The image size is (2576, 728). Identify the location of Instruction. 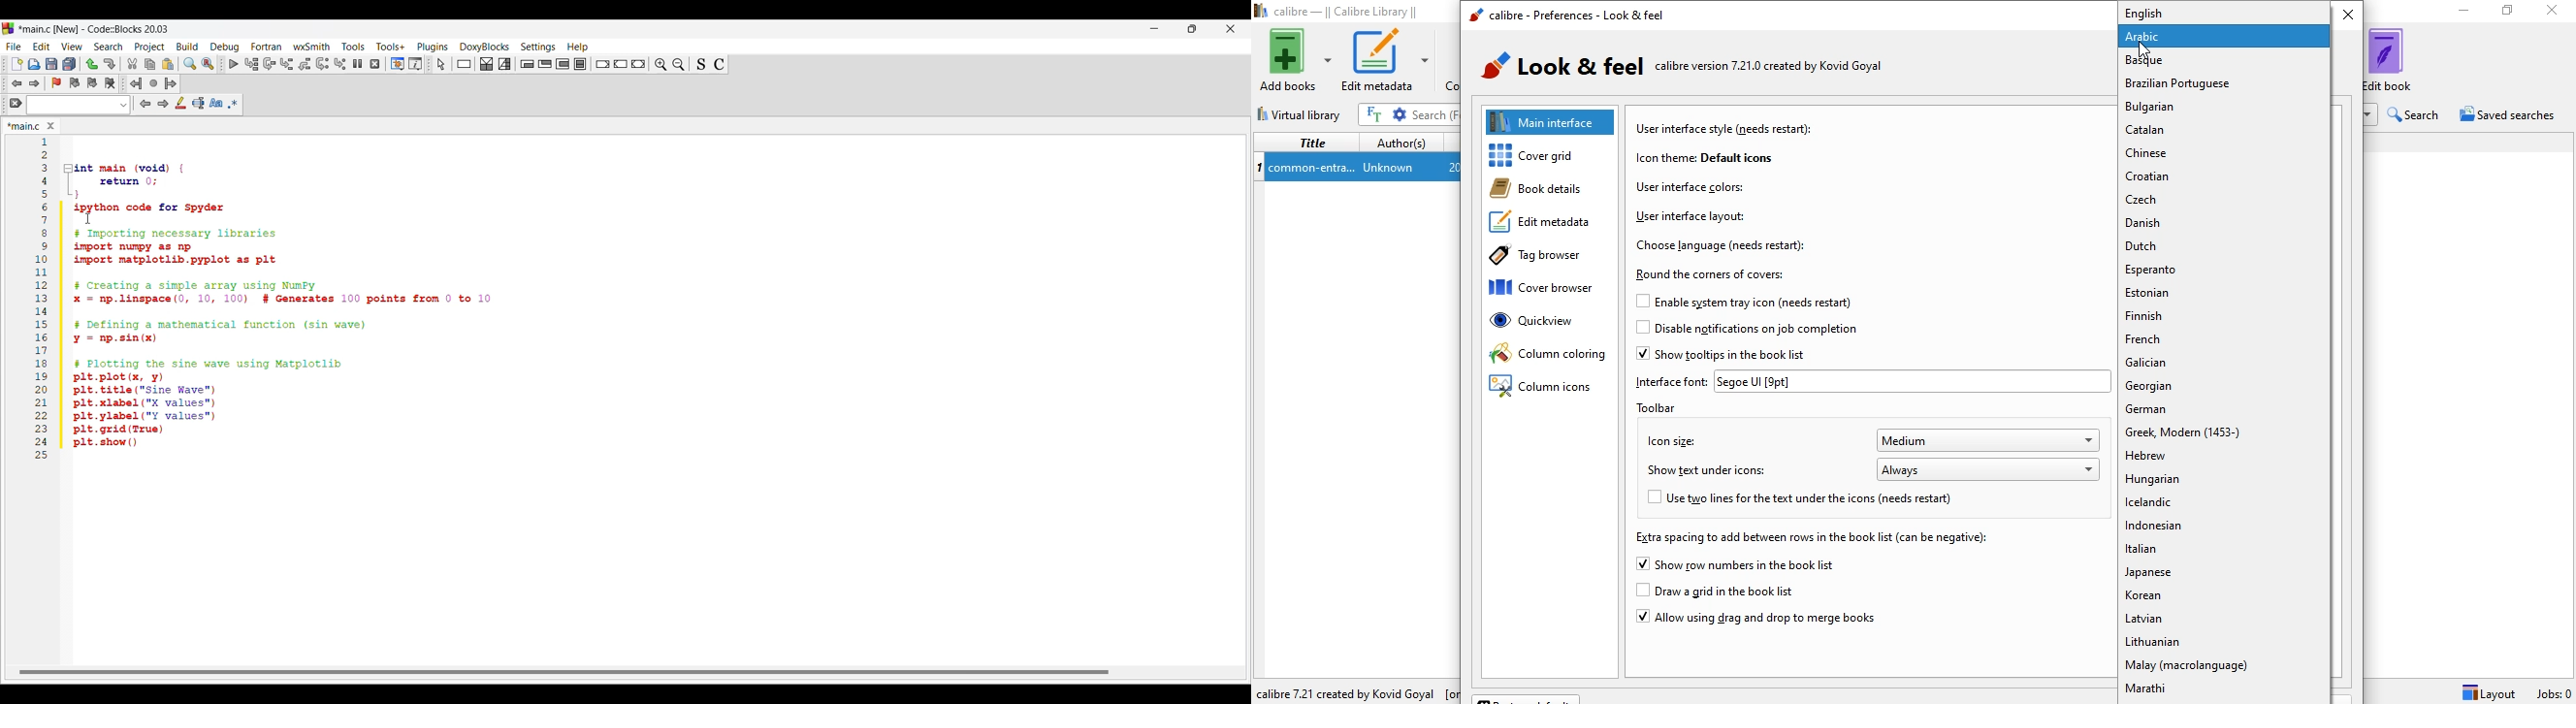
(464, 64).